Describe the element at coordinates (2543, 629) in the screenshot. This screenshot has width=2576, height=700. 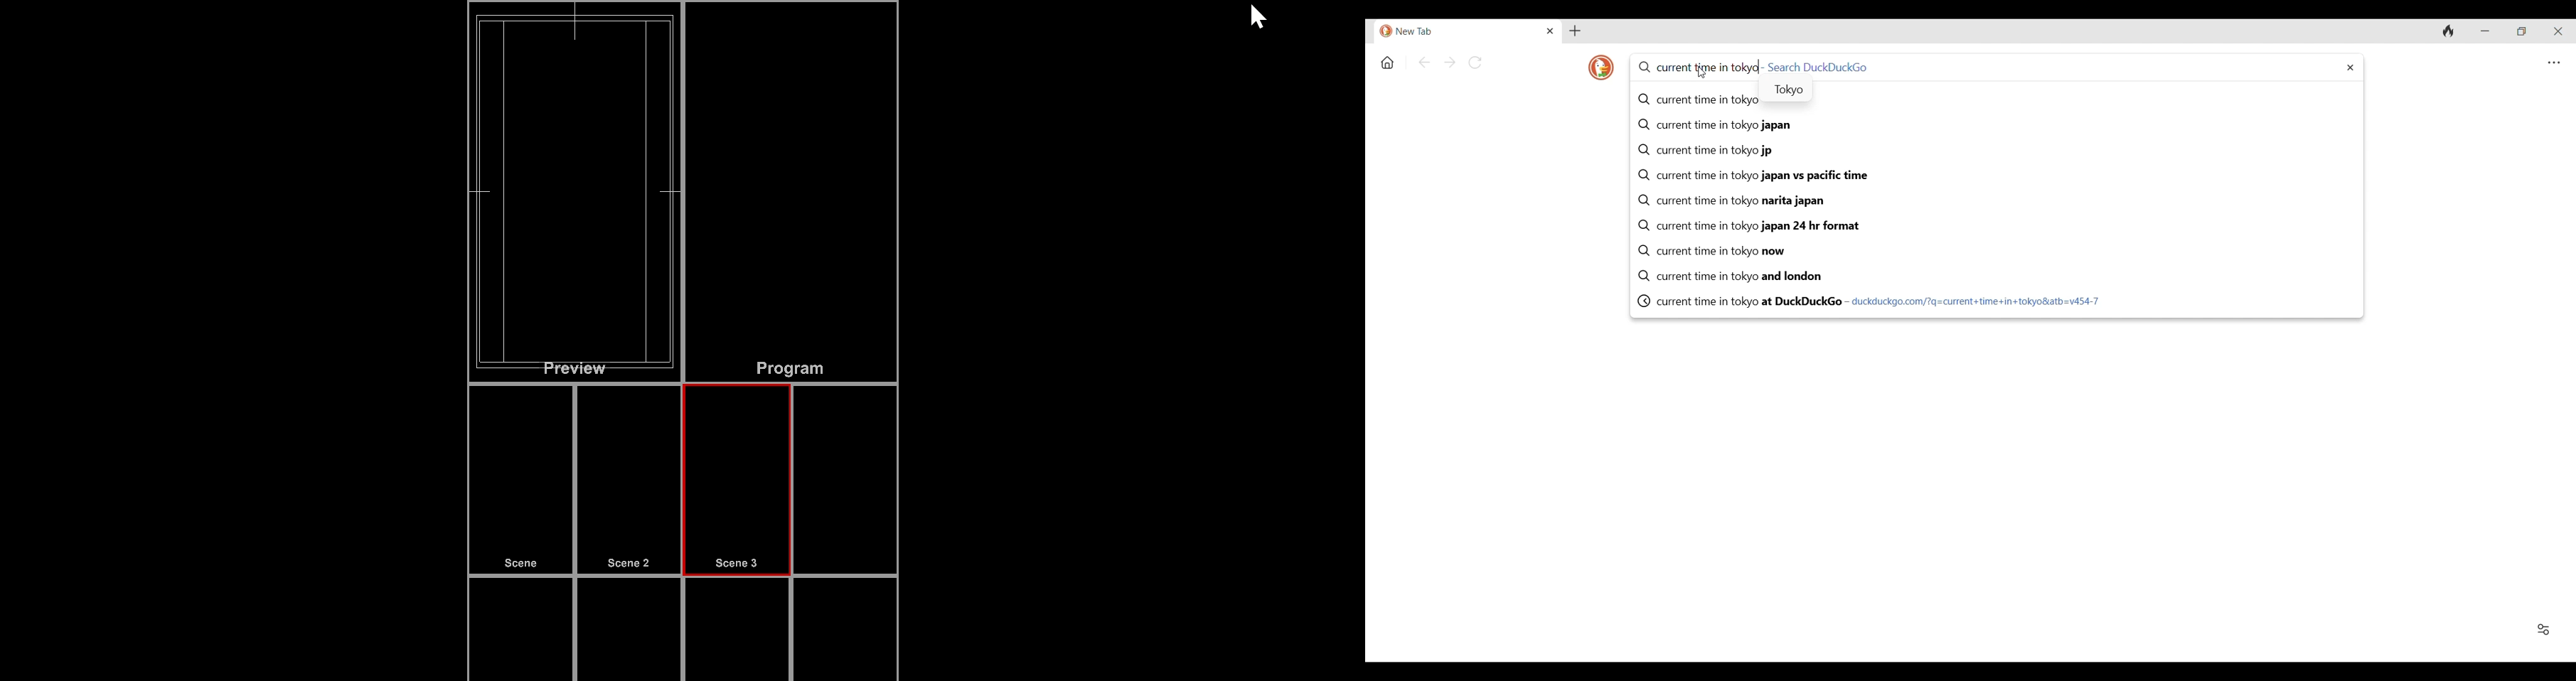
I see `Show/Hide Favorites and recent activity` at that location.